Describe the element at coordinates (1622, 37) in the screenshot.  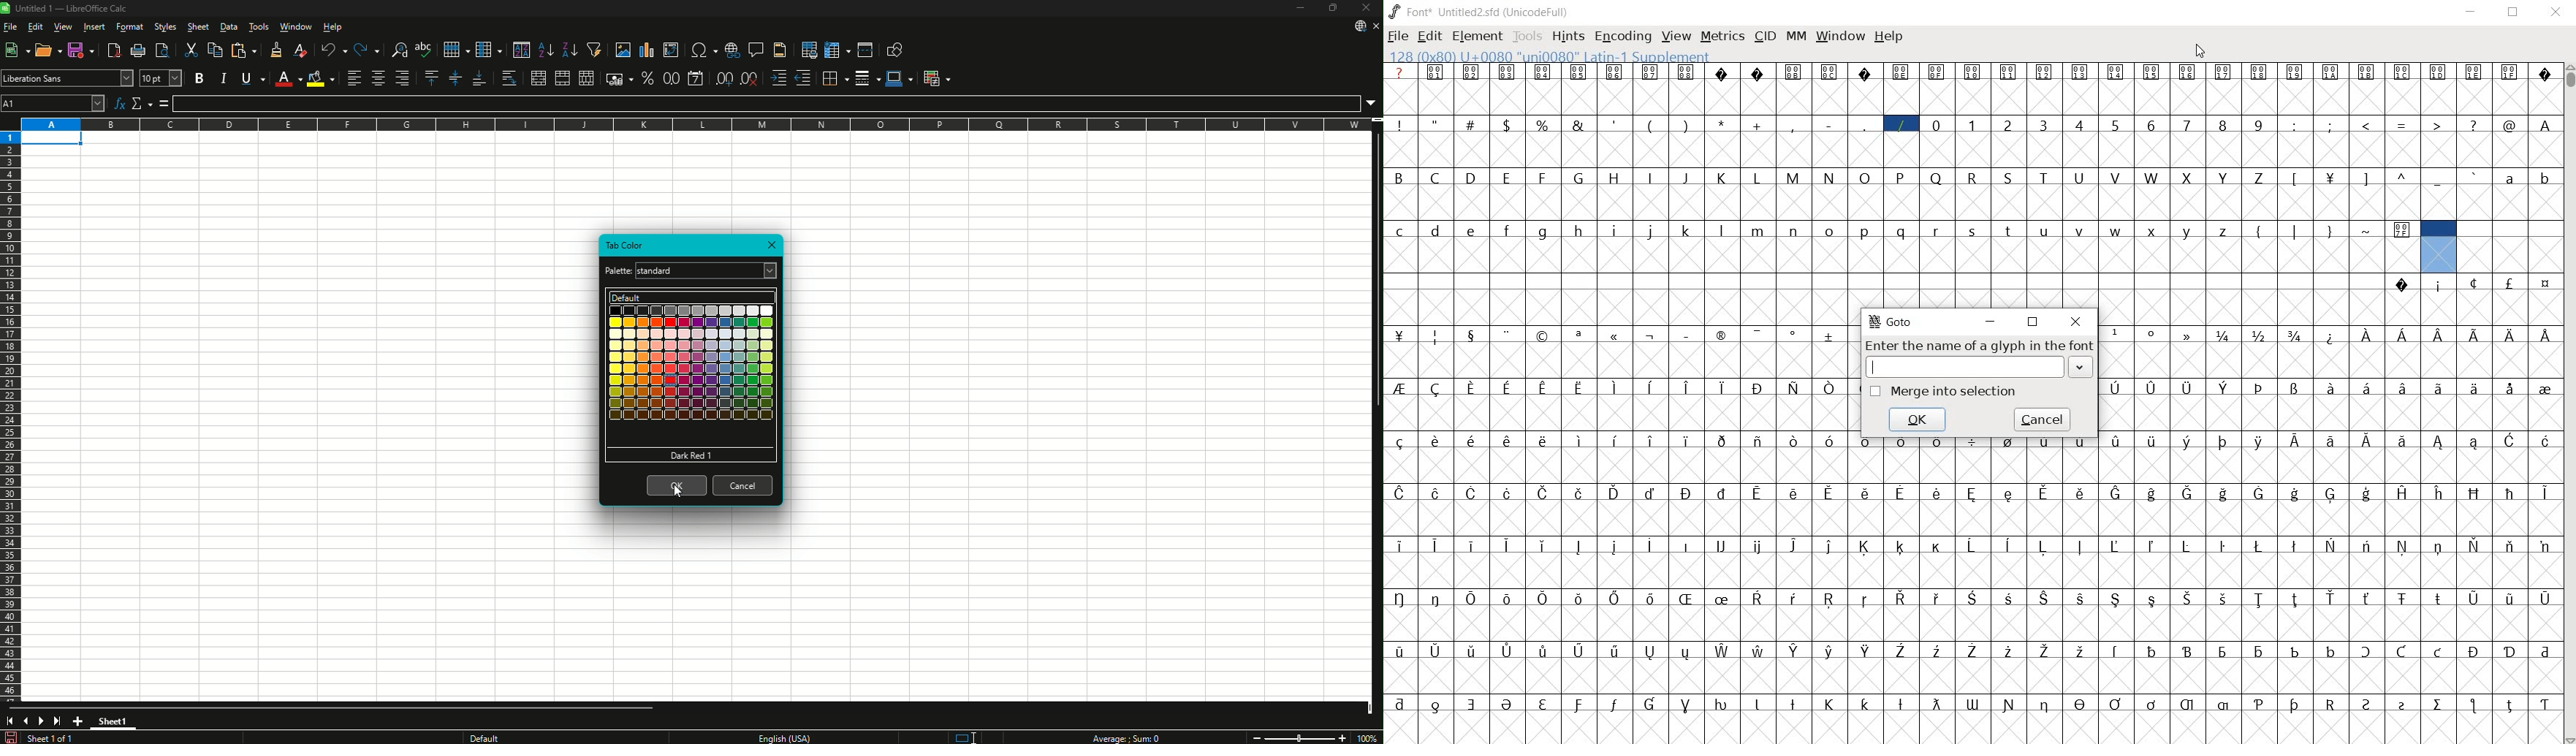
I see `encoding` at that location.